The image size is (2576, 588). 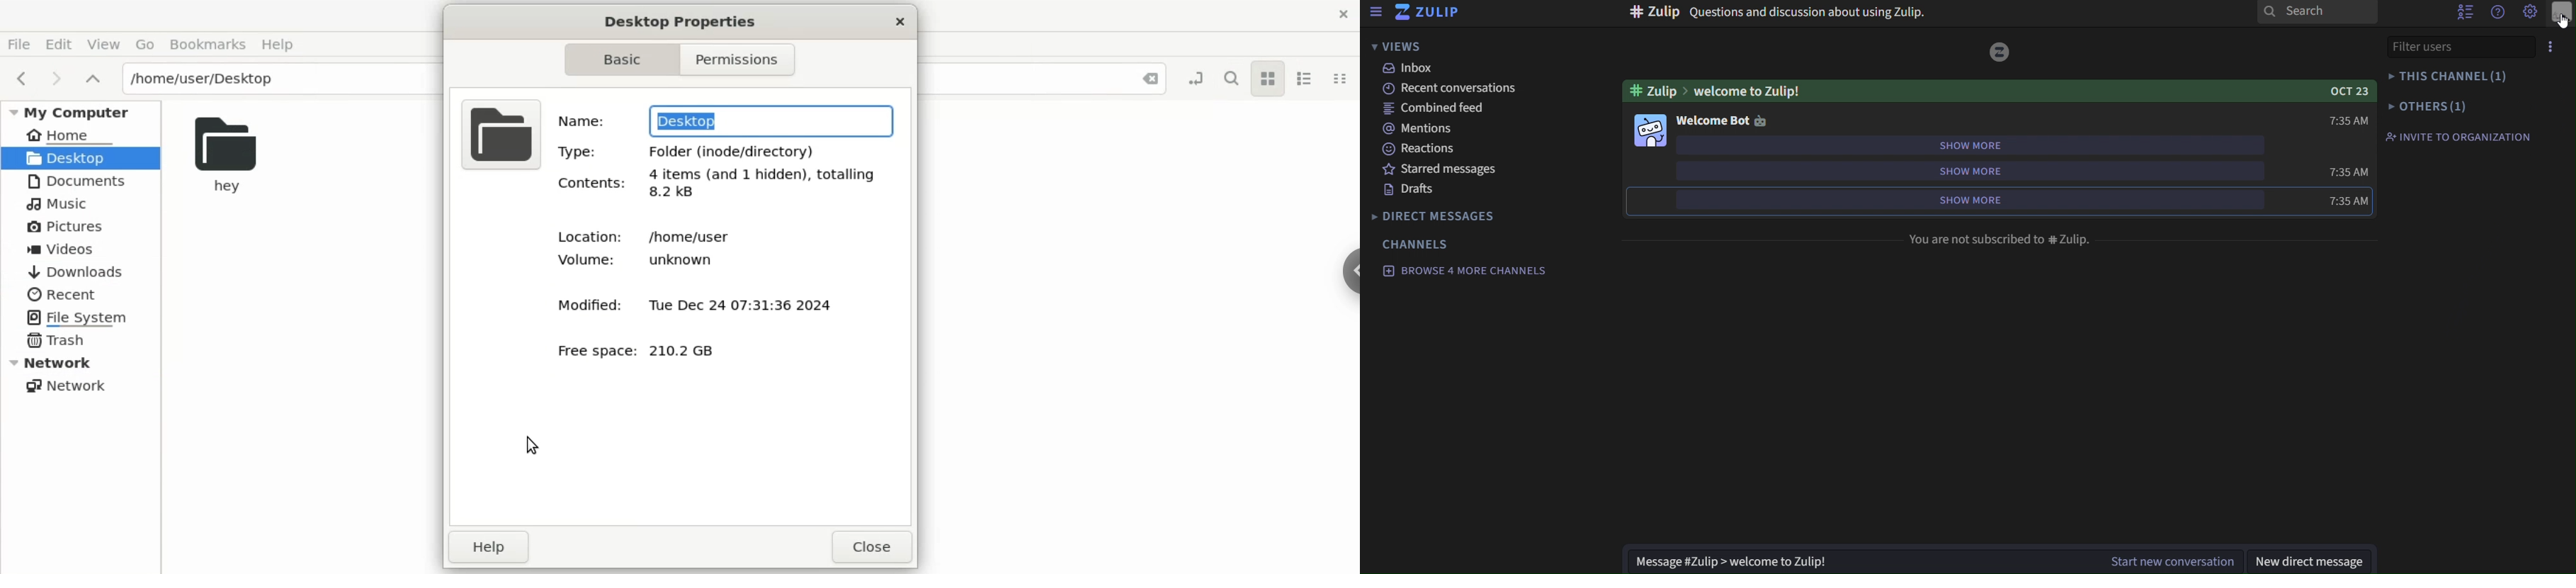 What do you see at coordinates (1648, 129) in the screenshot?
I see `image` at bounding box center [1648, 129].